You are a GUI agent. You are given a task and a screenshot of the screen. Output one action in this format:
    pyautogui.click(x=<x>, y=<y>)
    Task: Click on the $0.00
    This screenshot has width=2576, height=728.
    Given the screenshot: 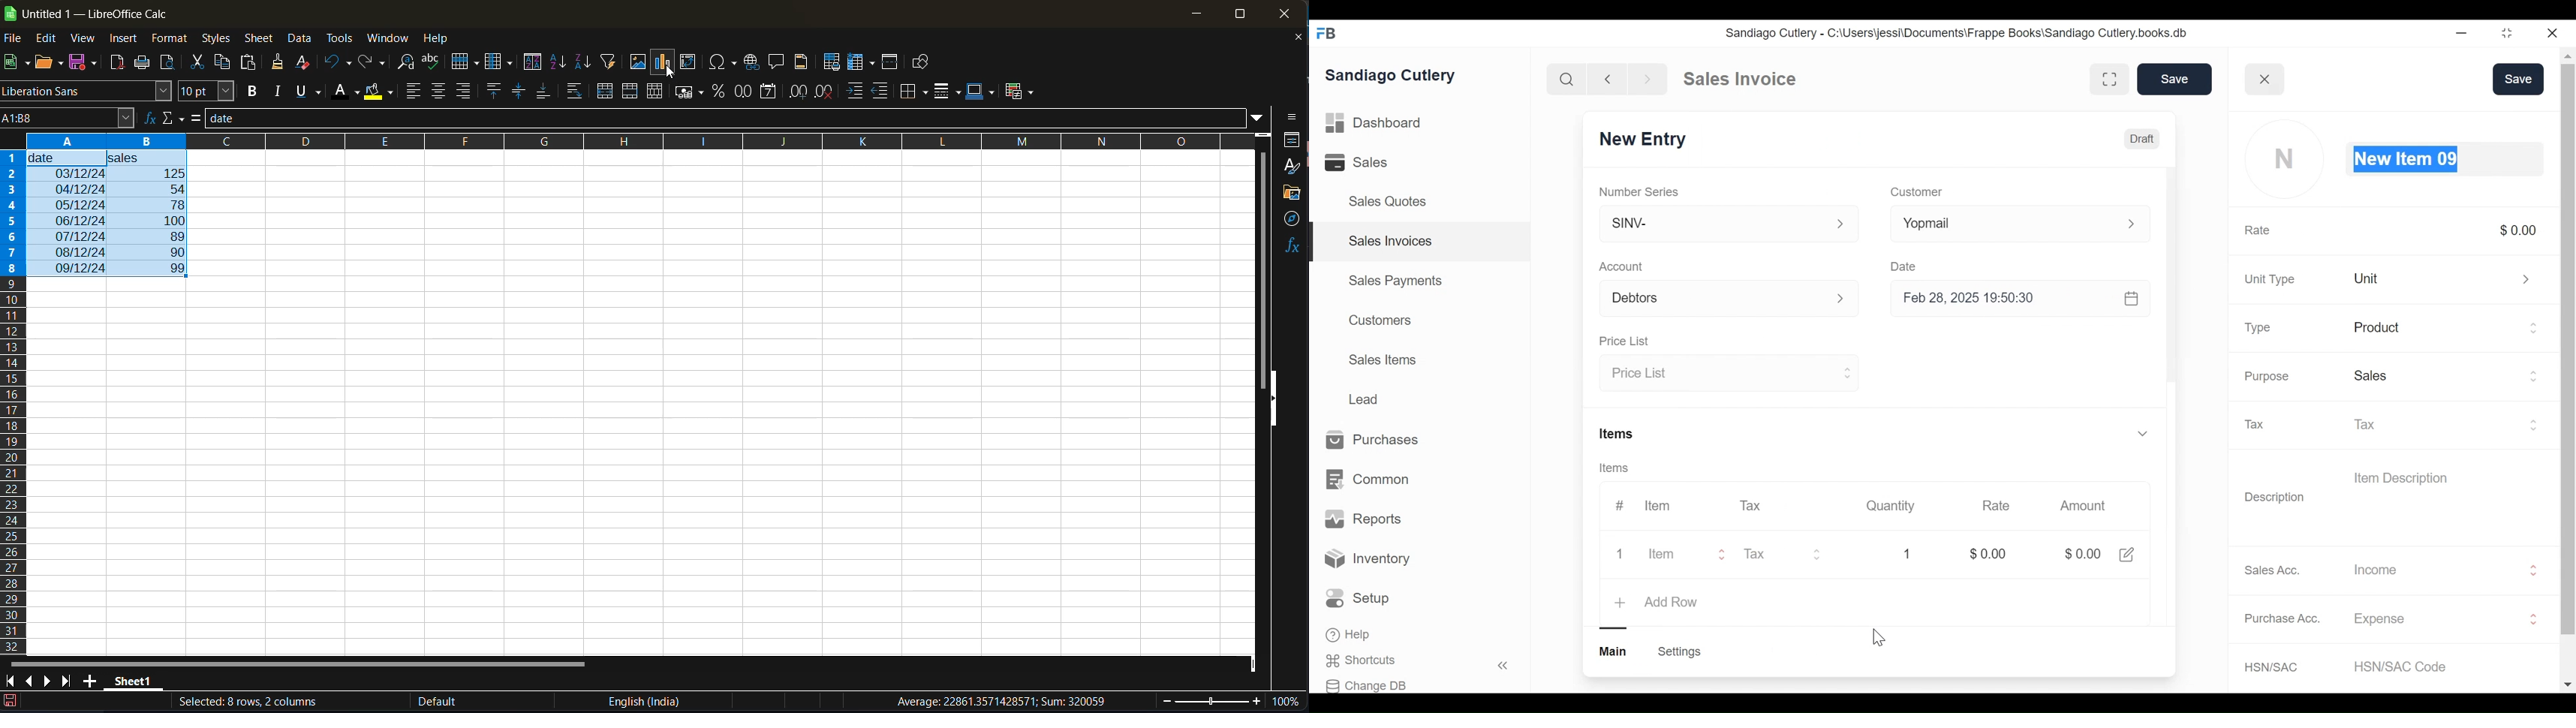 What is the action you would take?
    pyautogui.click(x=2080, y=554)
    